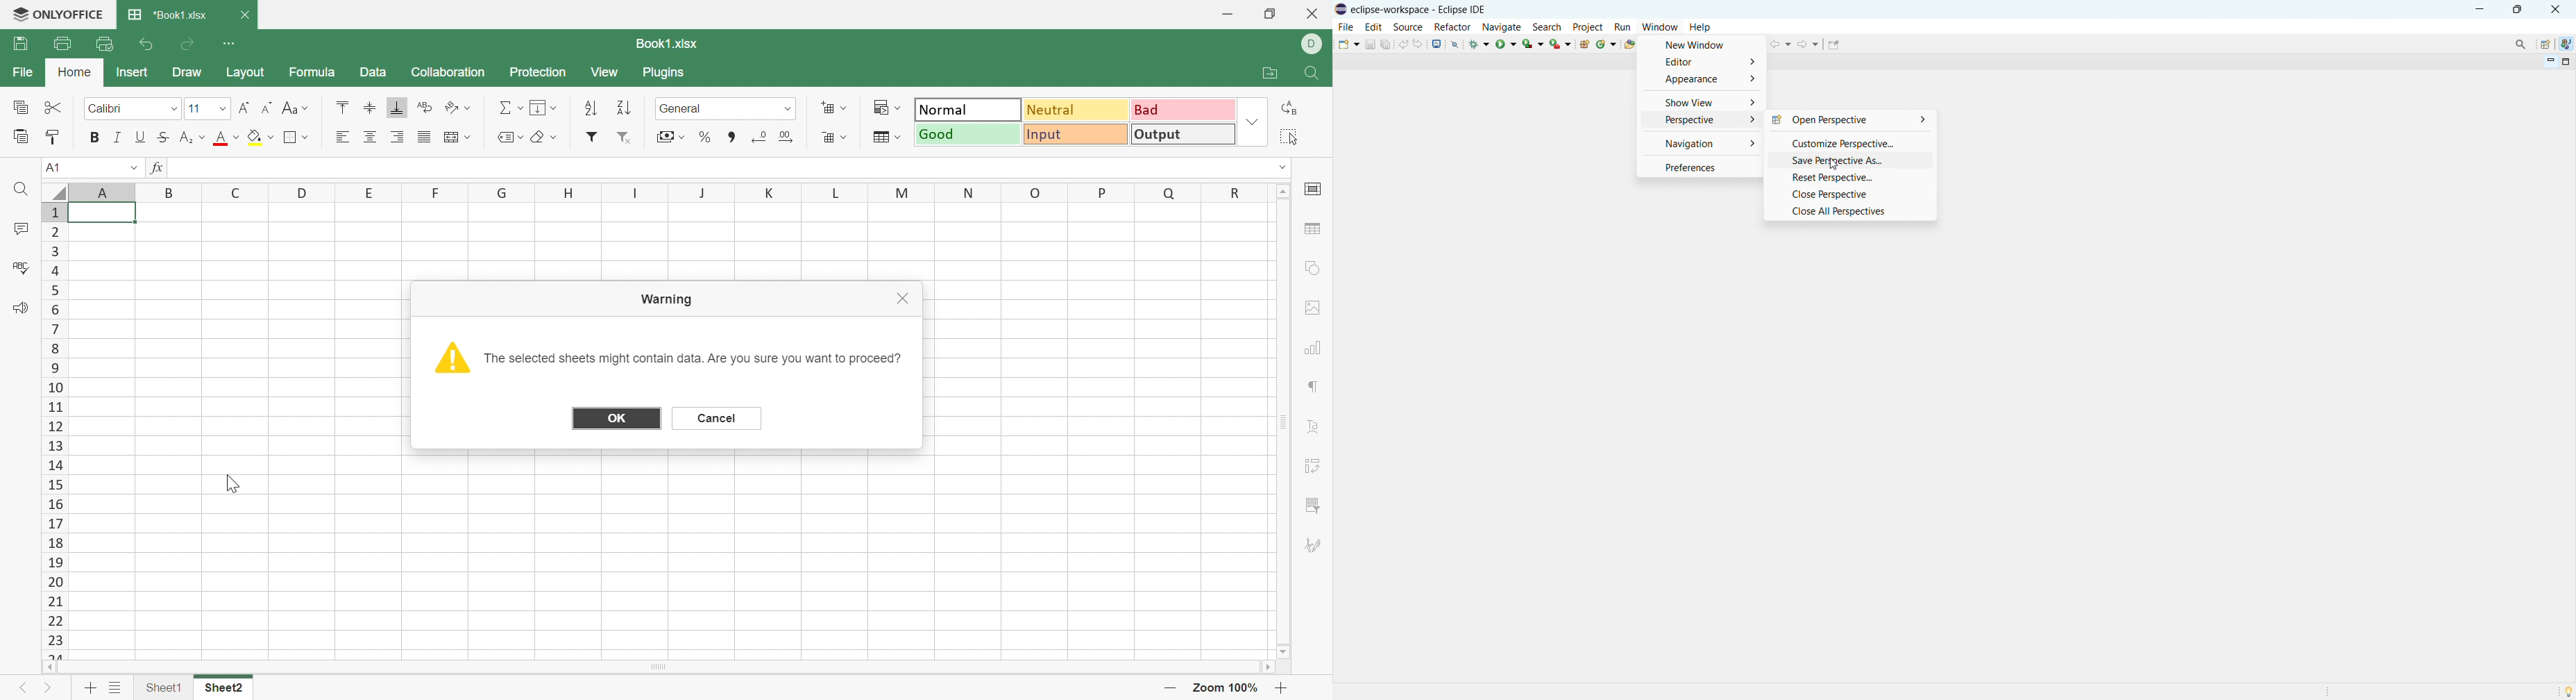  Describe the element at coordinates (503, 106) in the screenshot. I see `Summation` at that location.